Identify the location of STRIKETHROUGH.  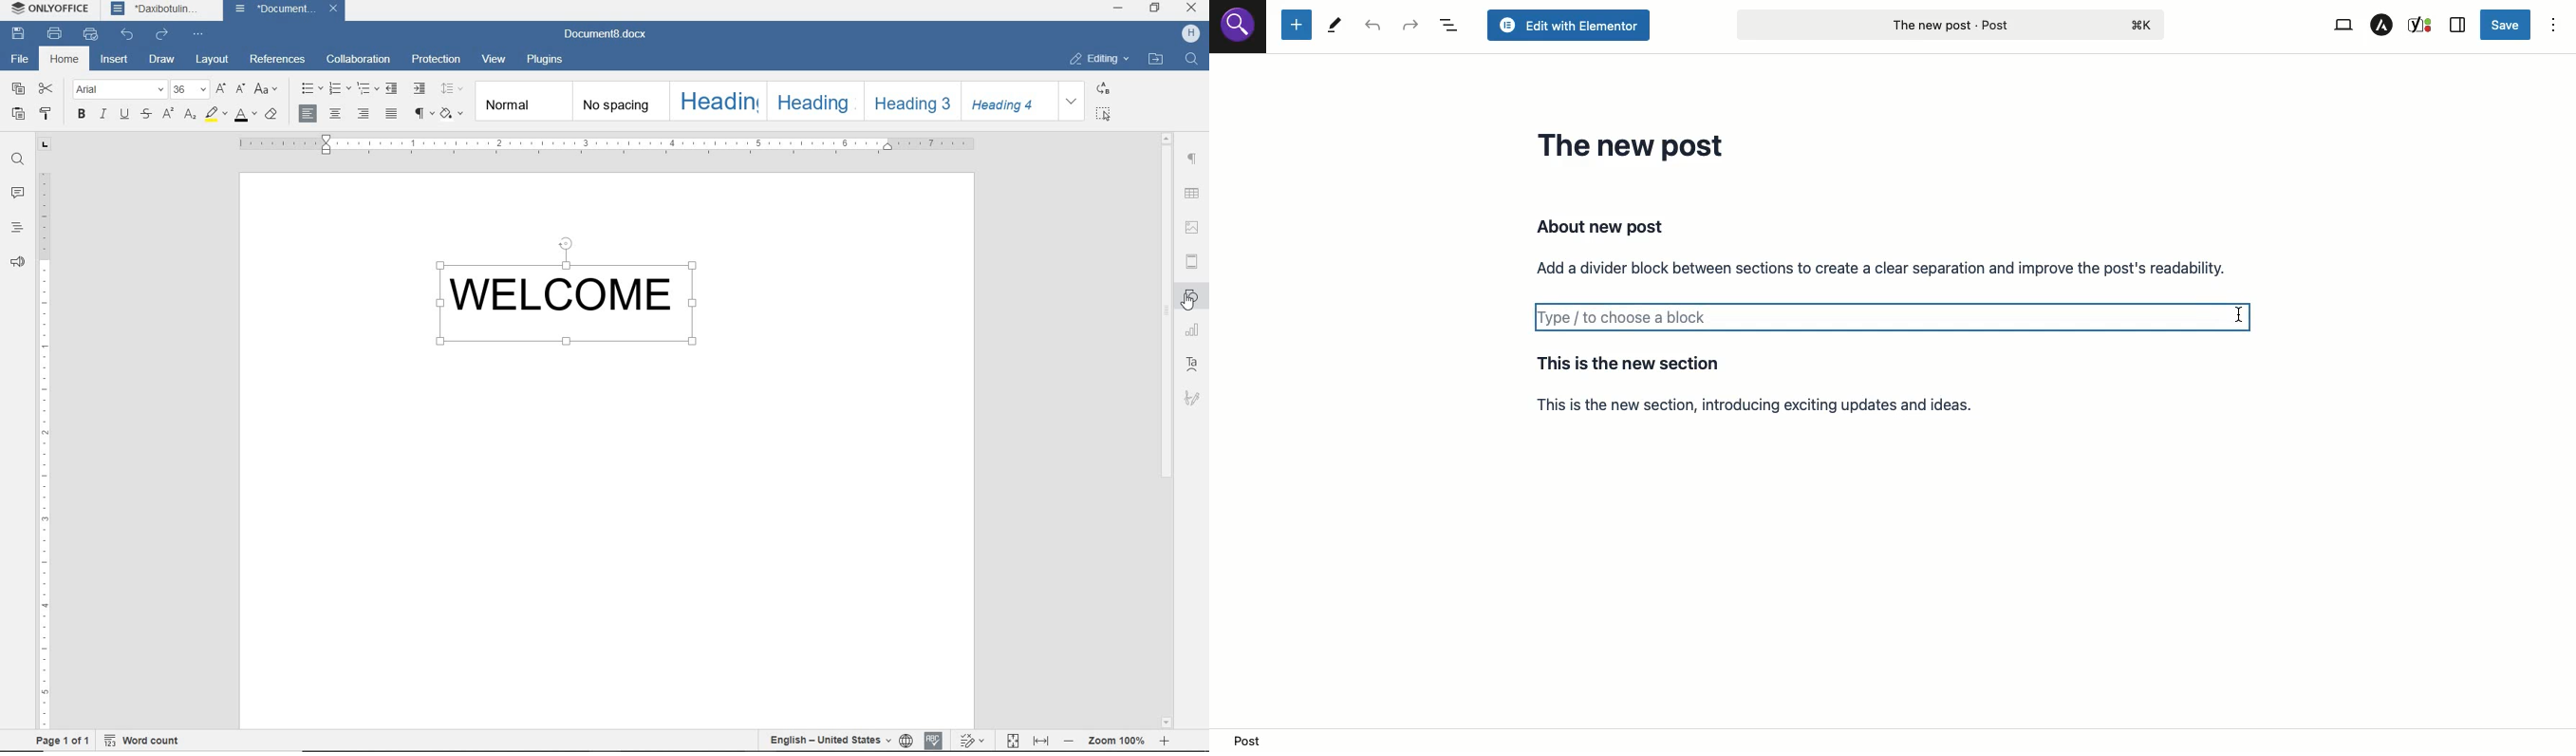
(148, 113).